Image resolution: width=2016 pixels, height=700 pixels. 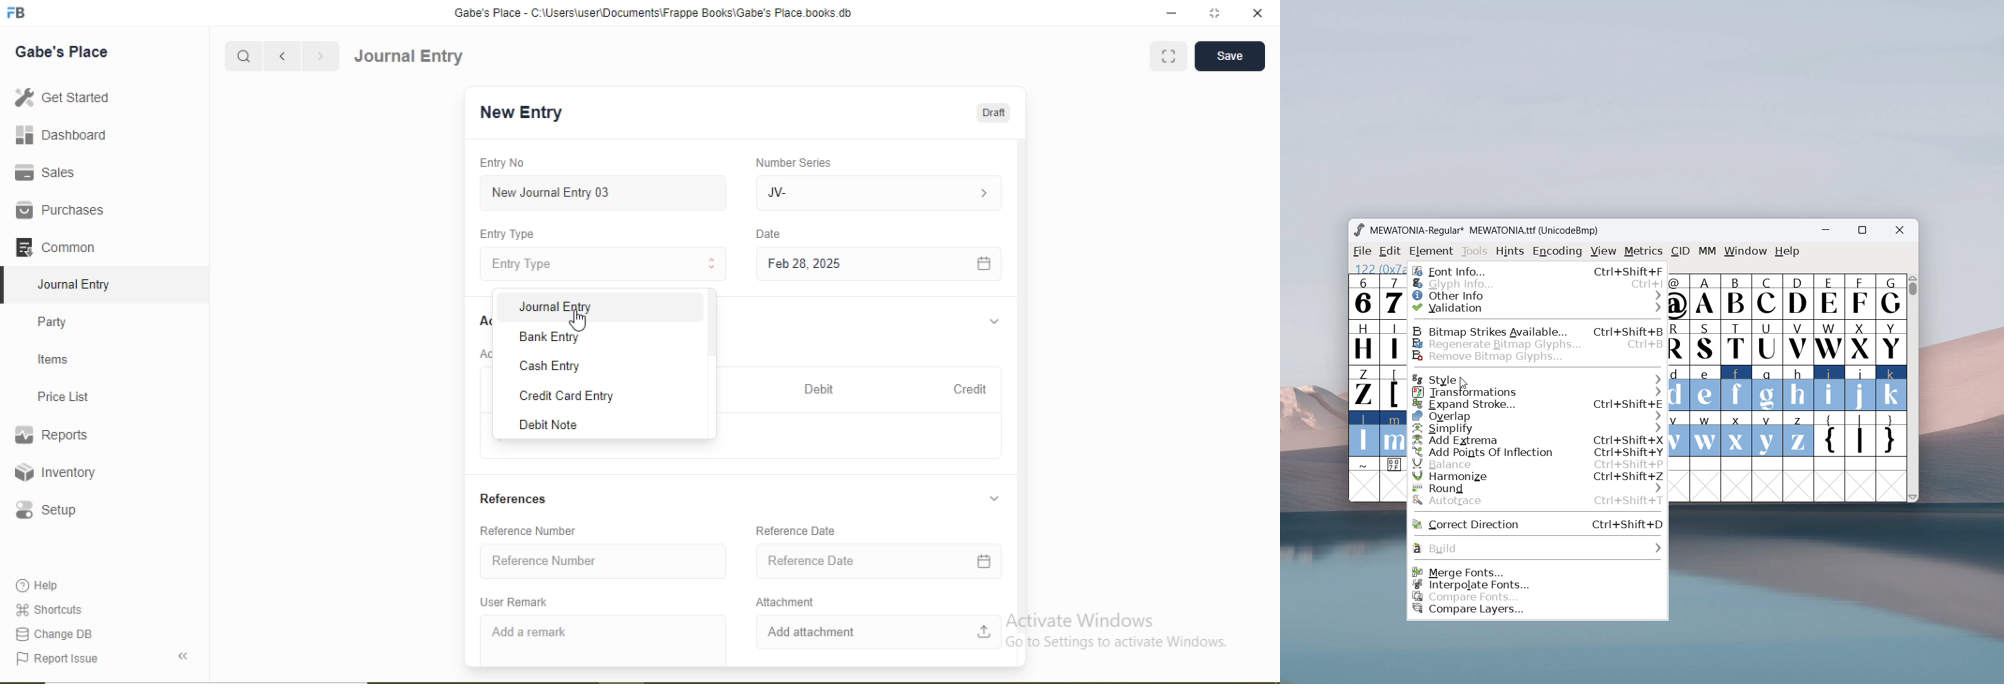 I want to click on Journal Entry, so click(x=411, y=57).